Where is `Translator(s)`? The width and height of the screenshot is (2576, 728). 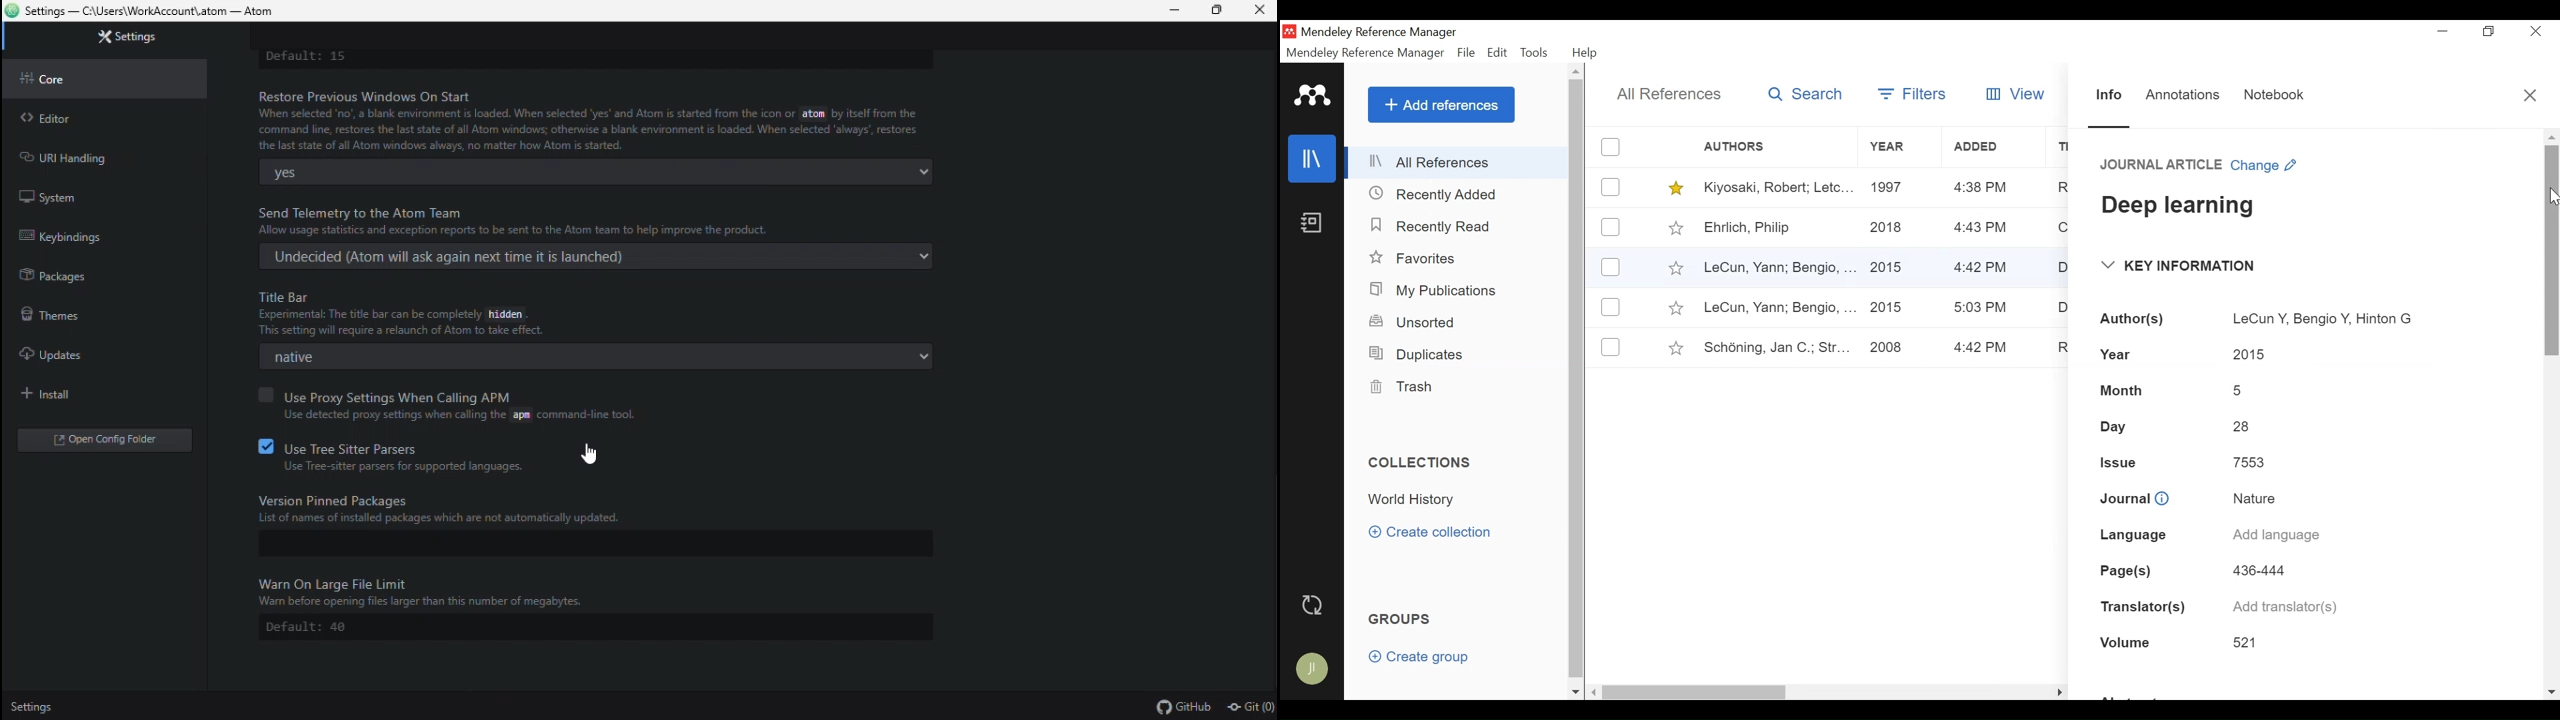
Translator(s) is located at coordinates (2142, 605).